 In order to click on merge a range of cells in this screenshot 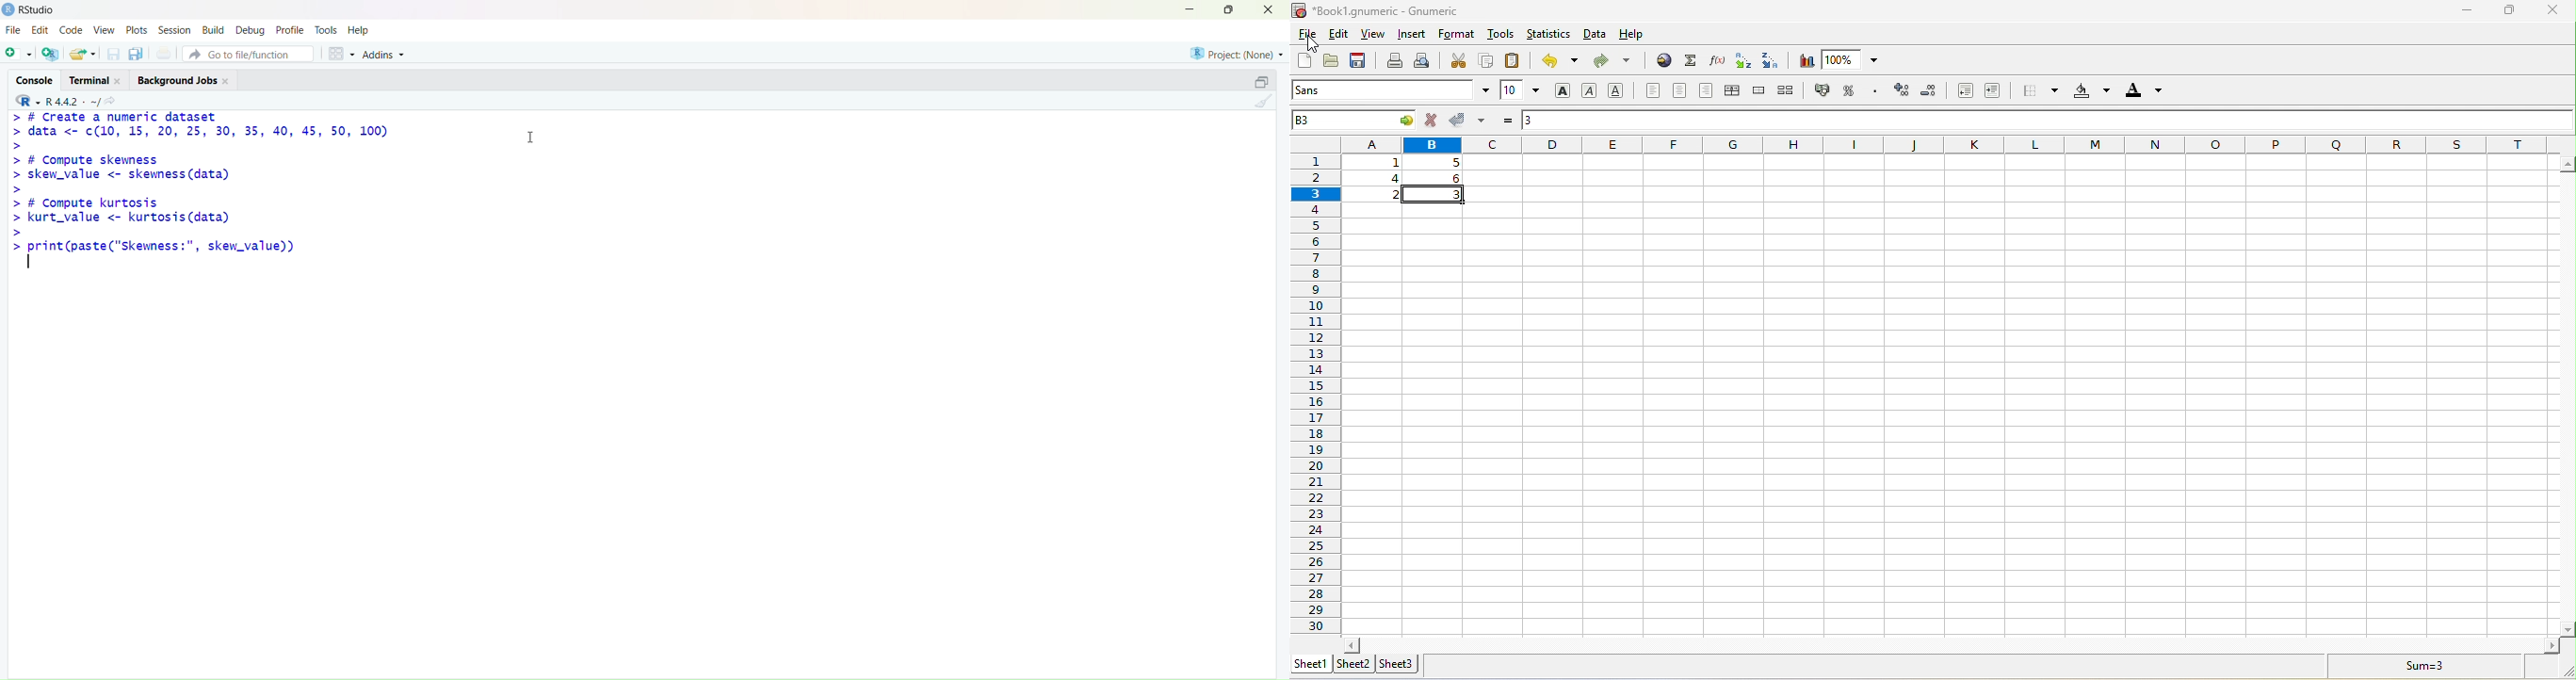, I will do `click(1760, 92)`.